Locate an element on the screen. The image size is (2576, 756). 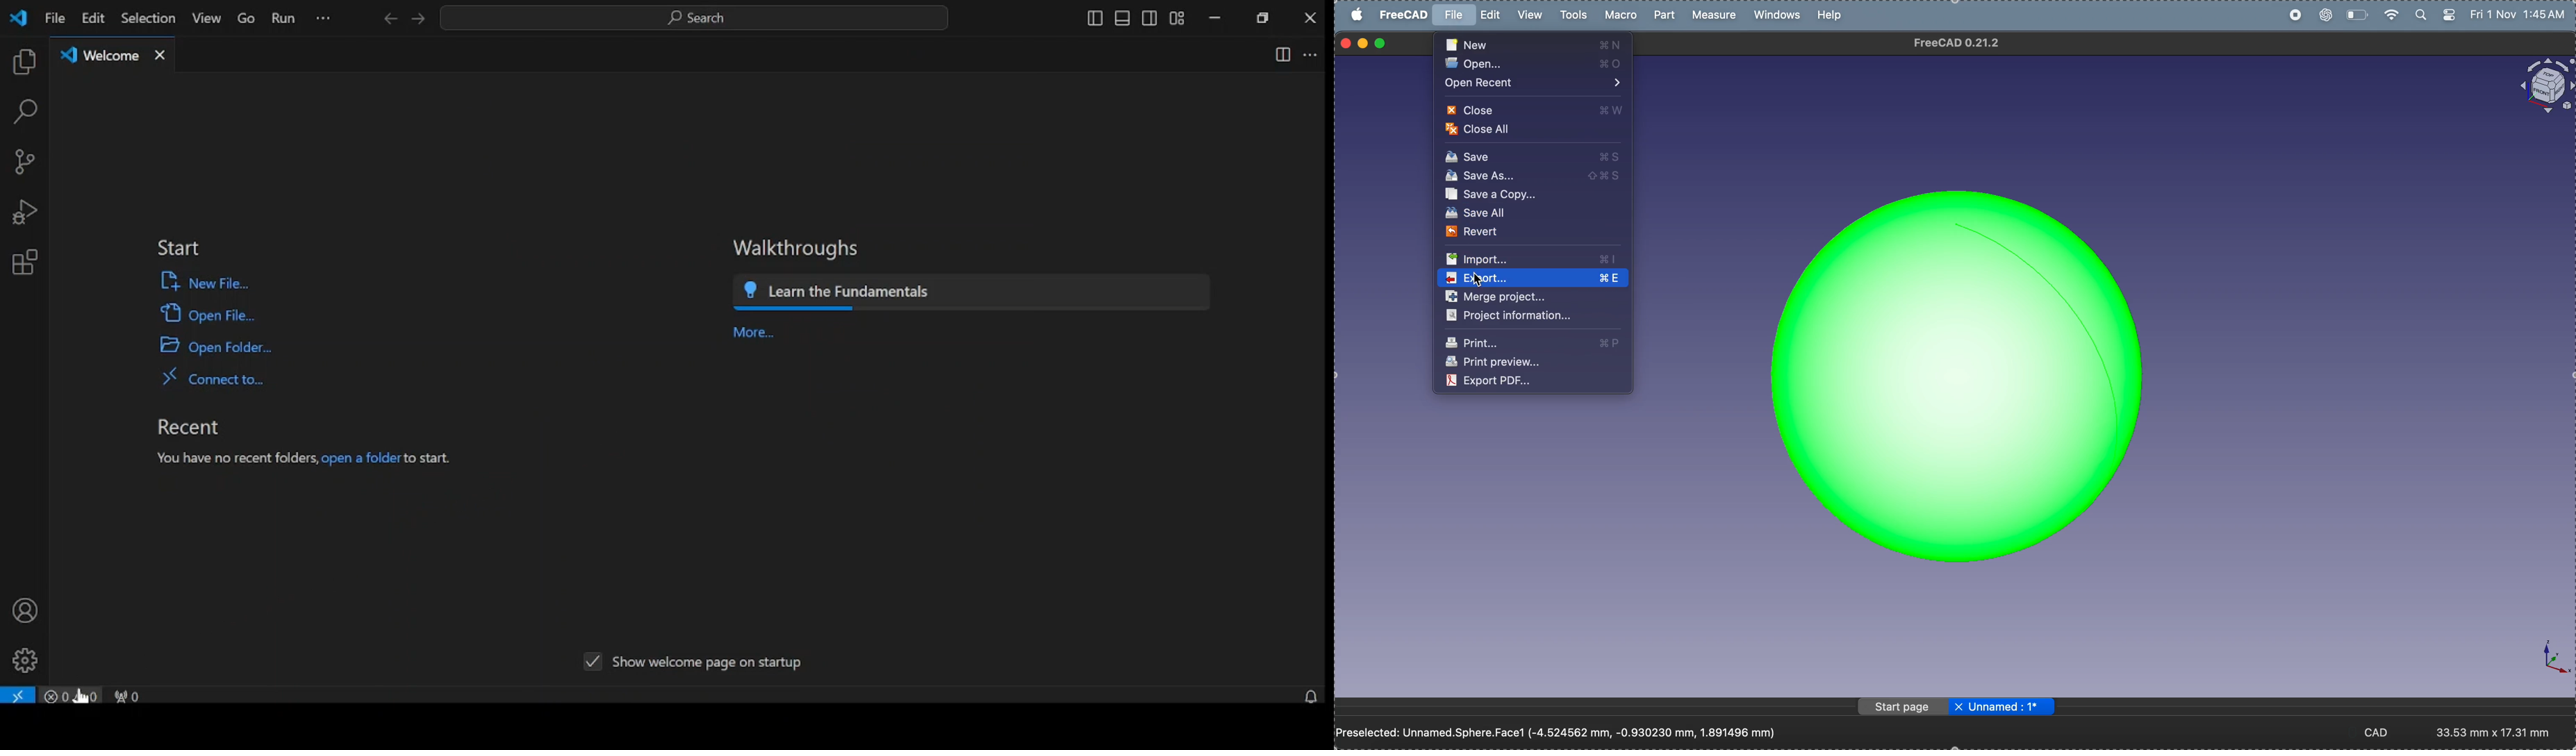
part is located at coordinates (1667, 14).